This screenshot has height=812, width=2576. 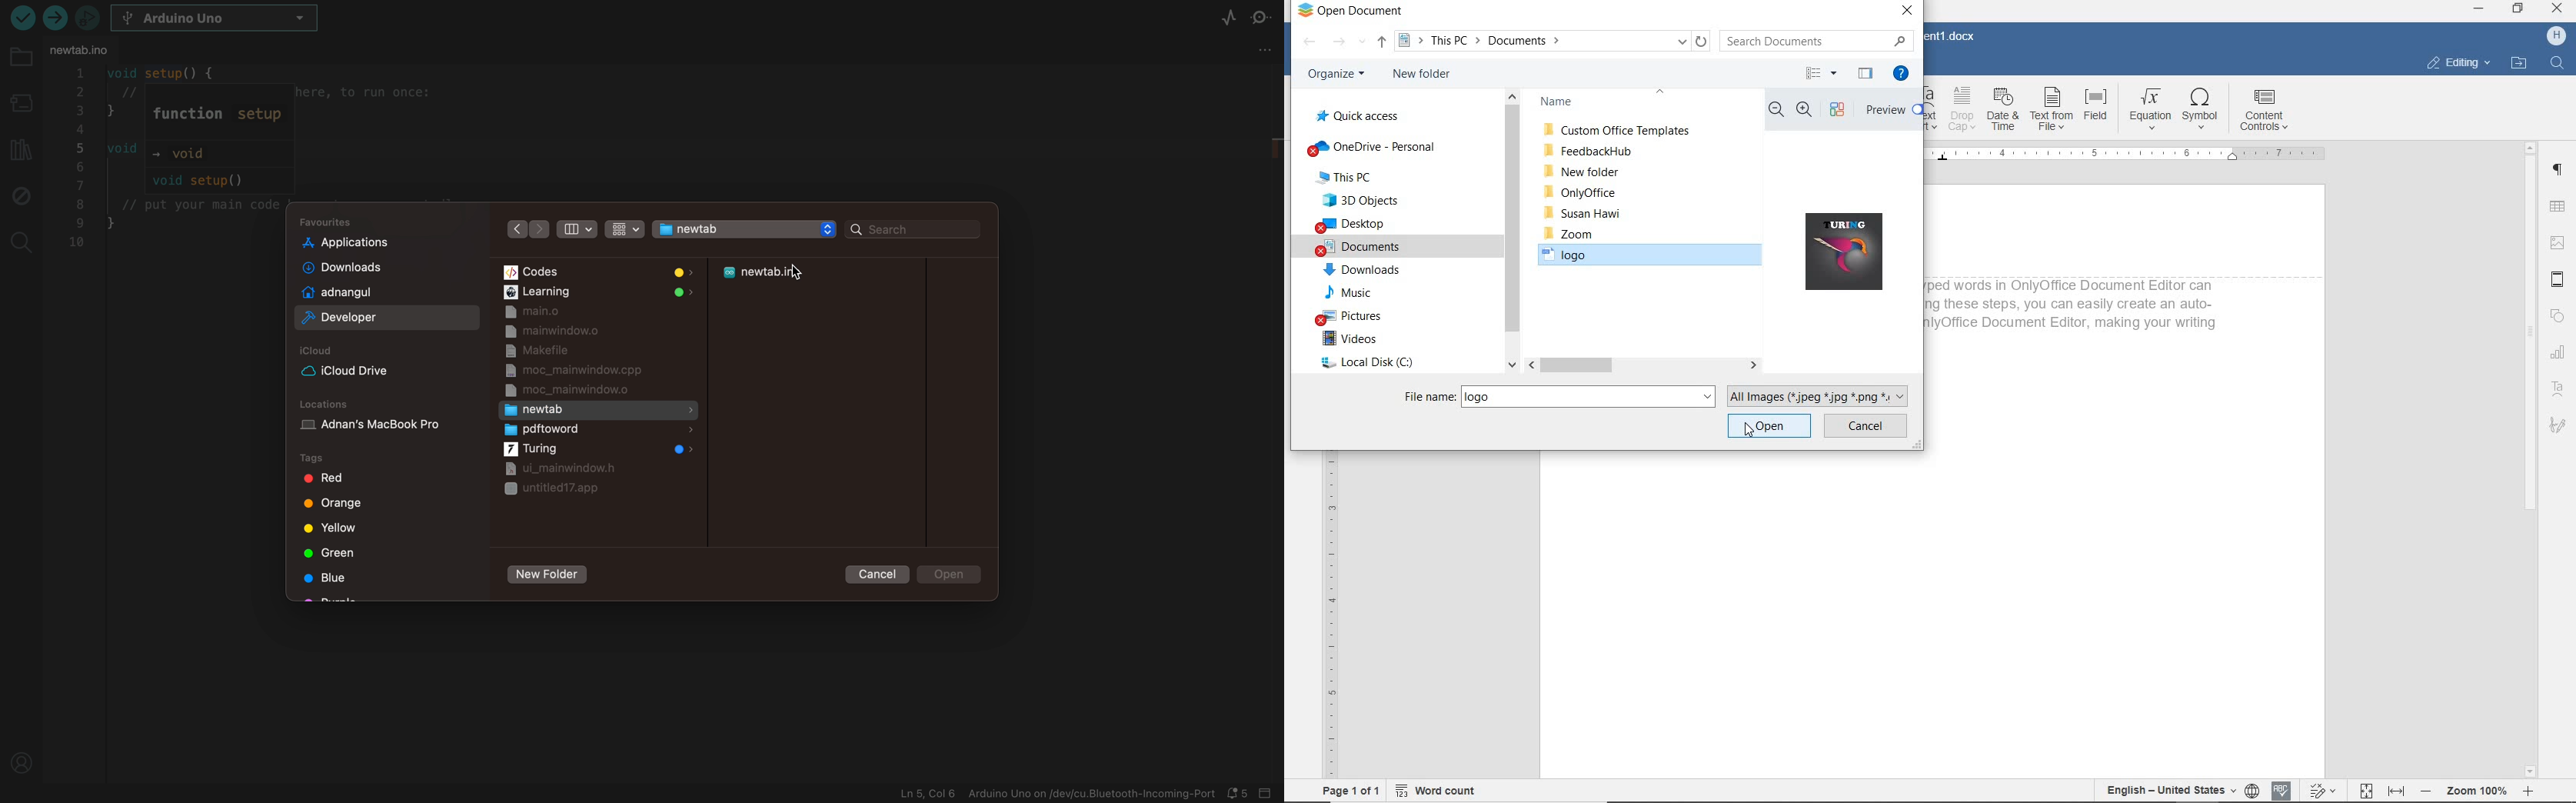 What do you see at coordinates (1333, 75) in the screenshot?
I see `ORGANIZE` at bounding box center [1333, 75].